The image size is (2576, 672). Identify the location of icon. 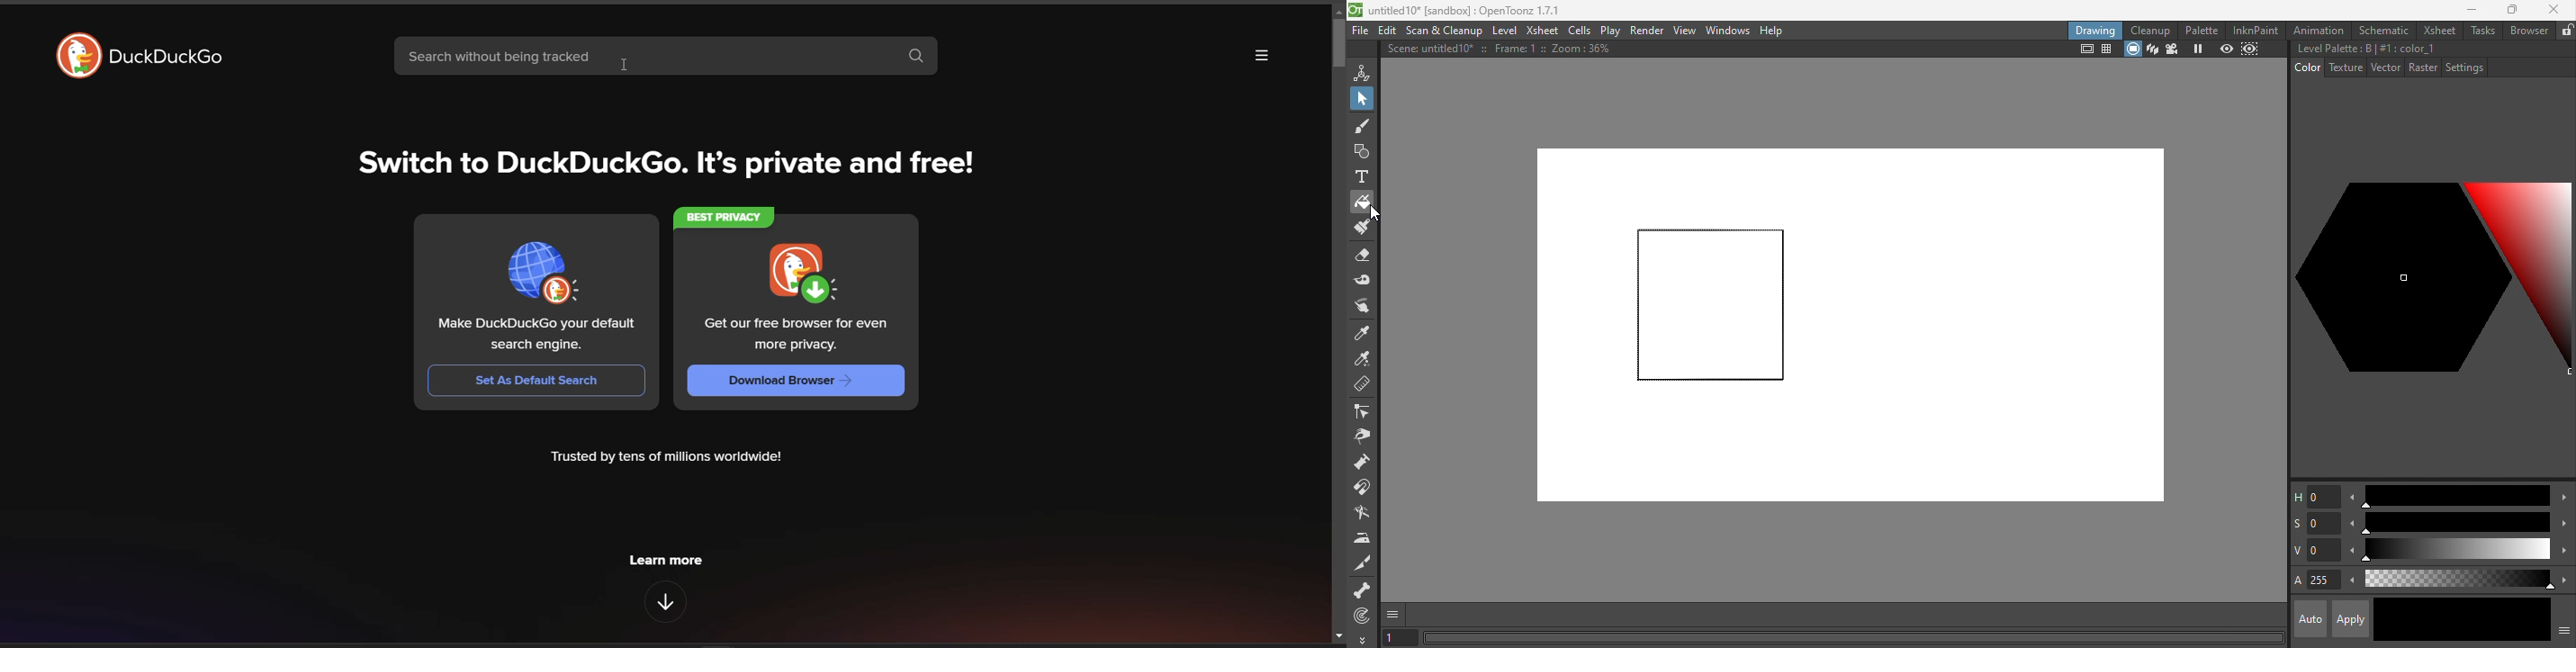
(802, 271).